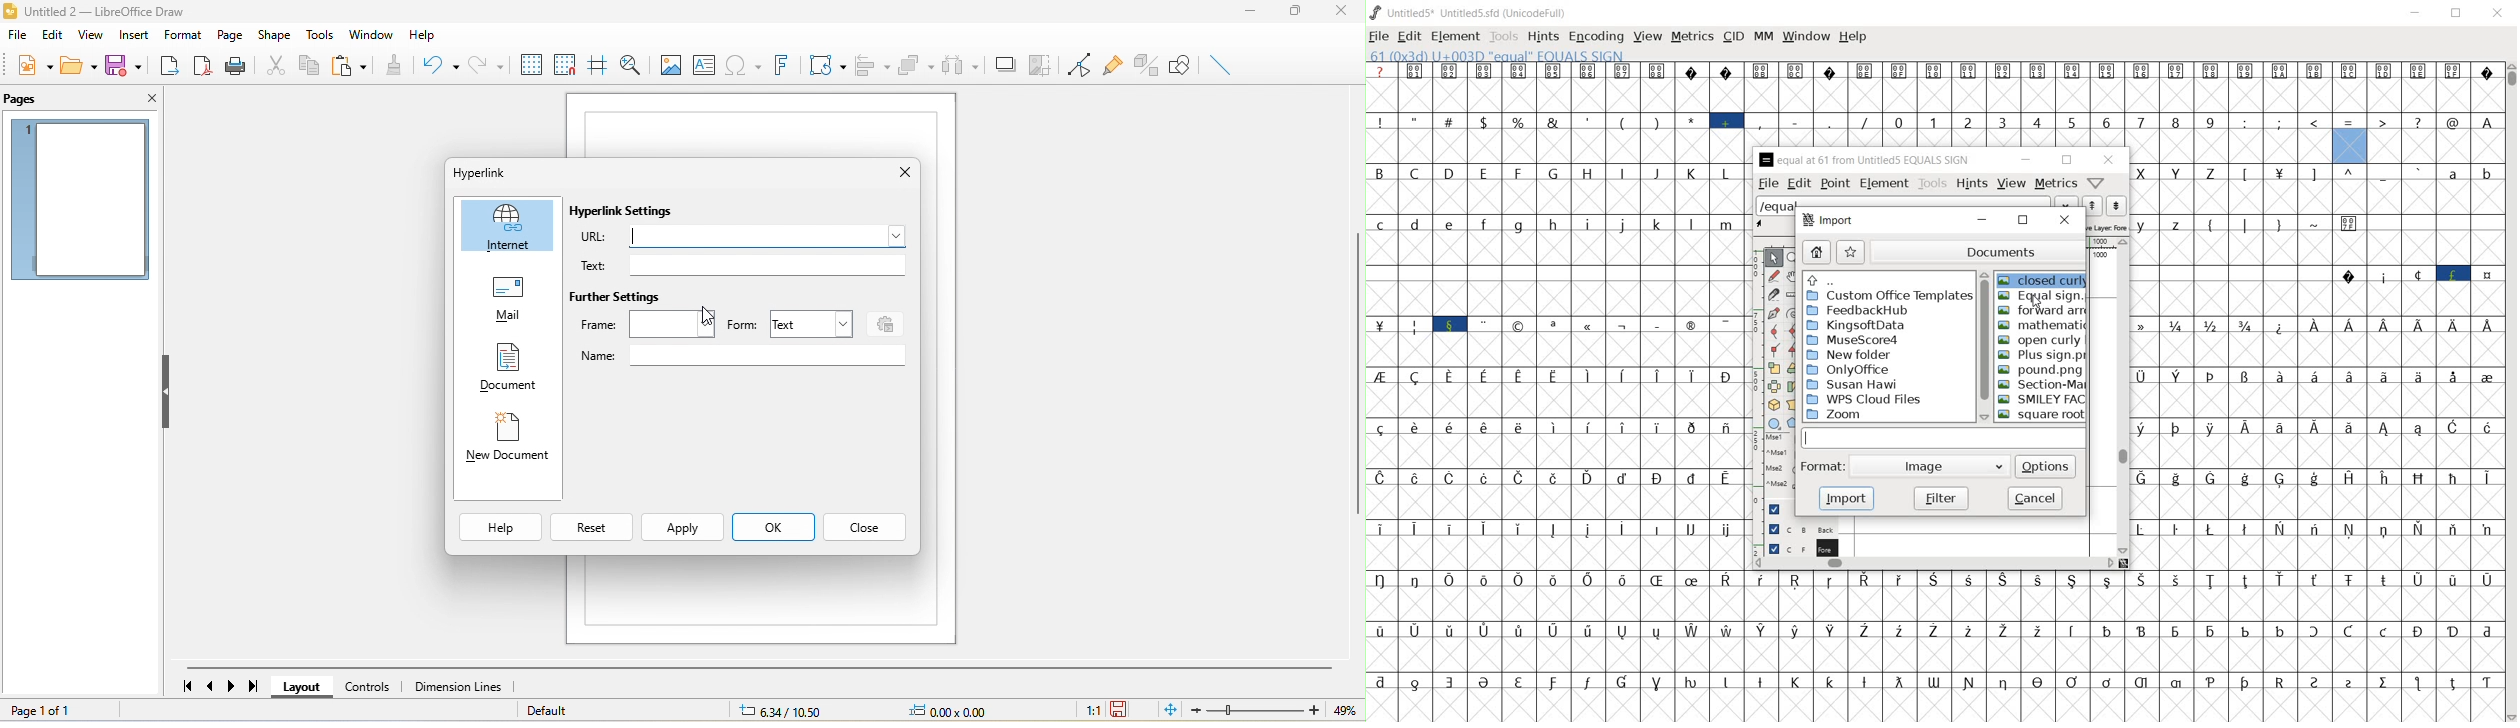  What do you see at coordinates (1940, 497) in the screenshot?
I see `filter` at bounding box center [1940, 497].